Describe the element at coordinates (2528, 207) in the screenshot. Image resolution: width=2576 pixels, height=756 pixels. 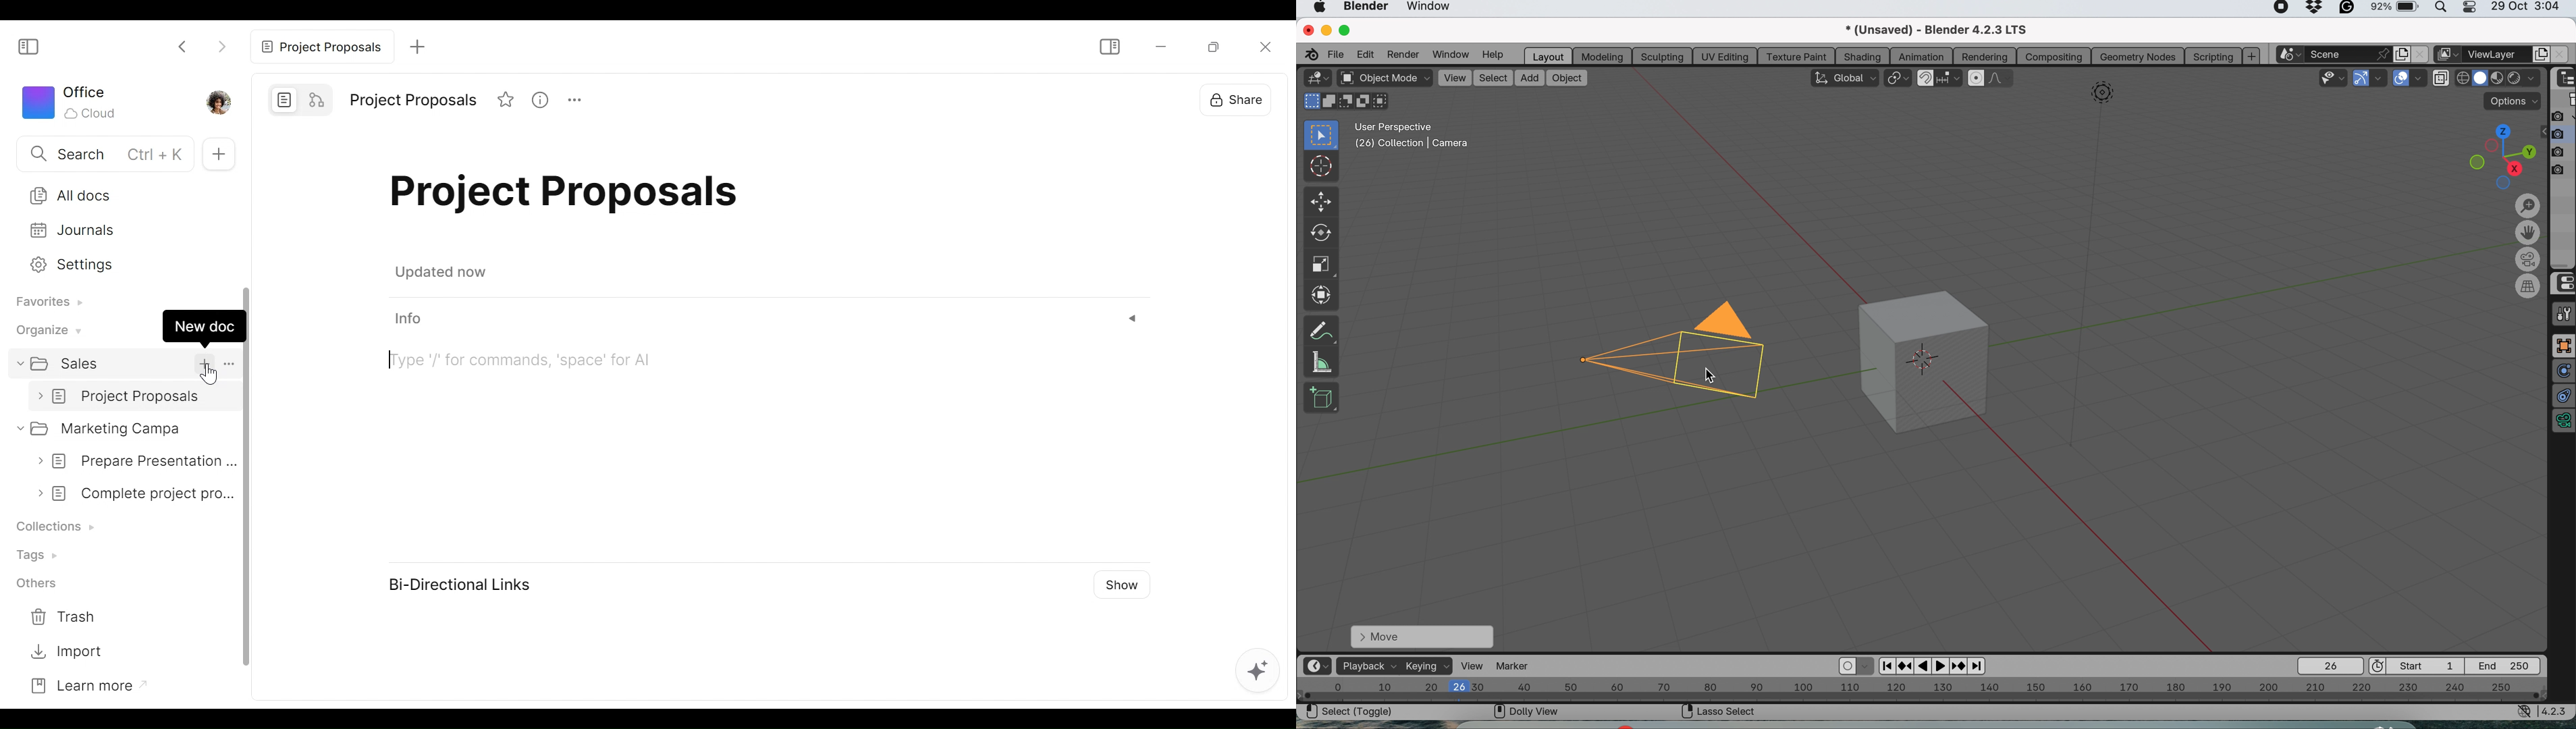
I see `zoom in-out` at that location.